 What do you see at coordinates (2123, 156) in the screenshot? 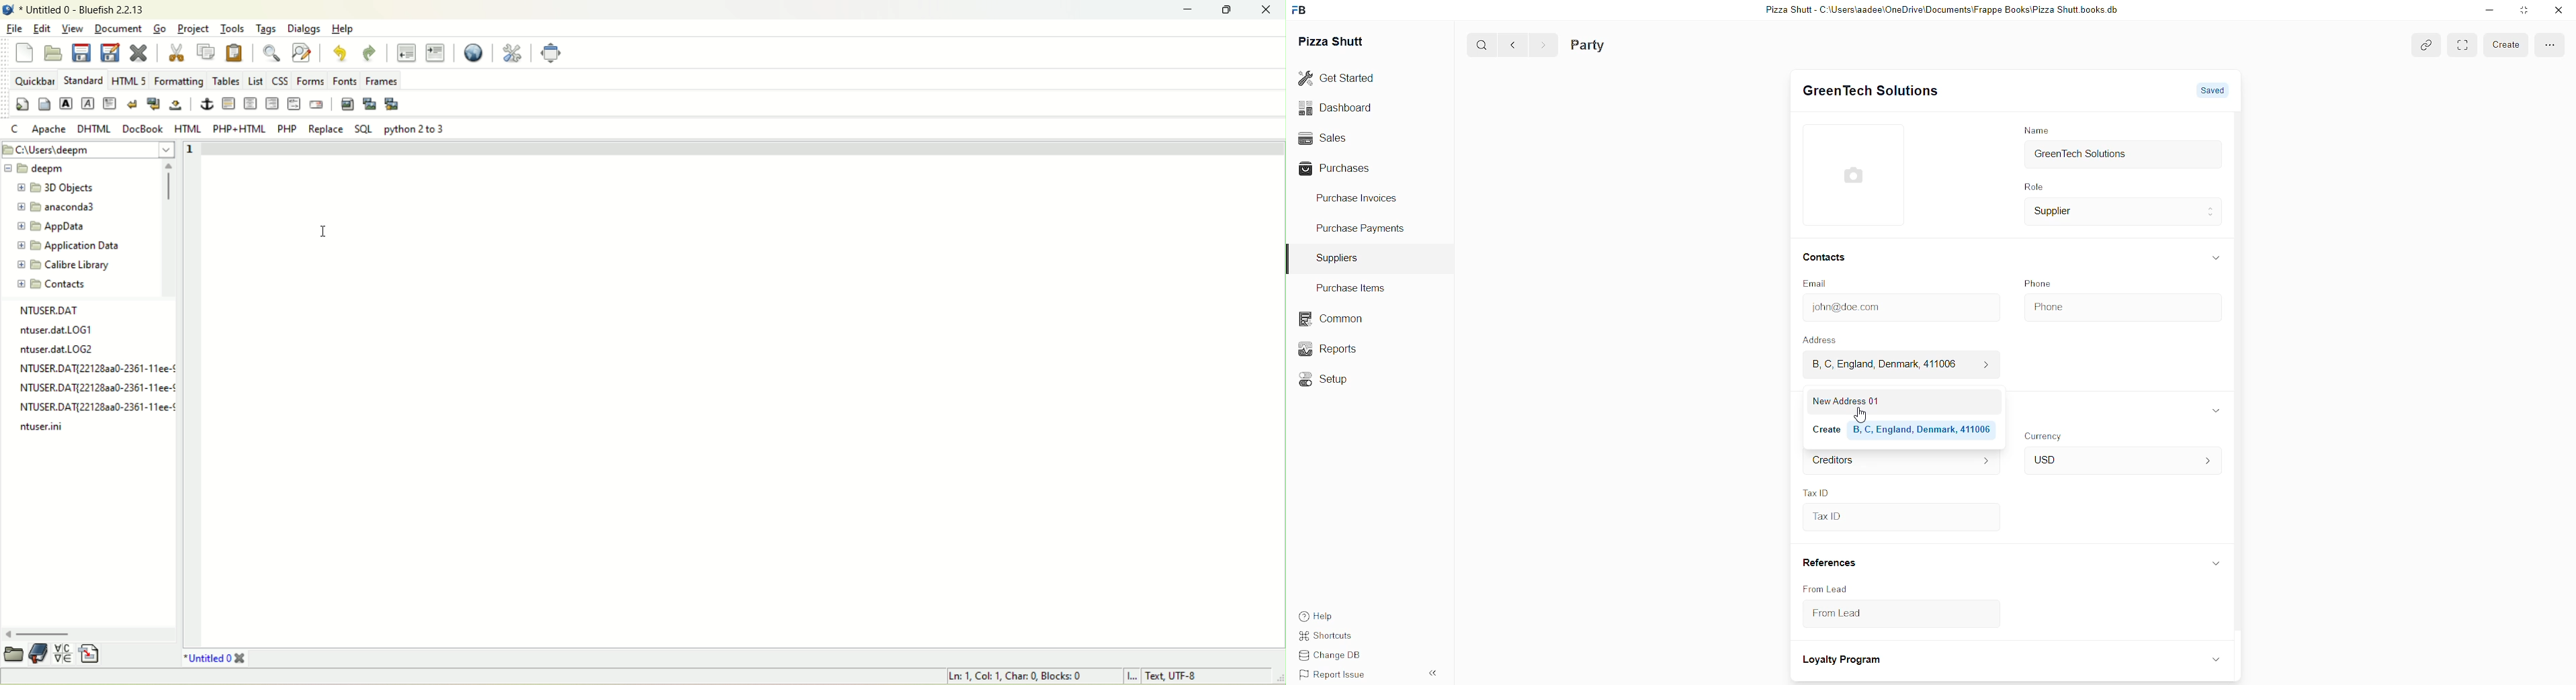
I see `GreenTech Solutions` at bounding box center [2123, 156].